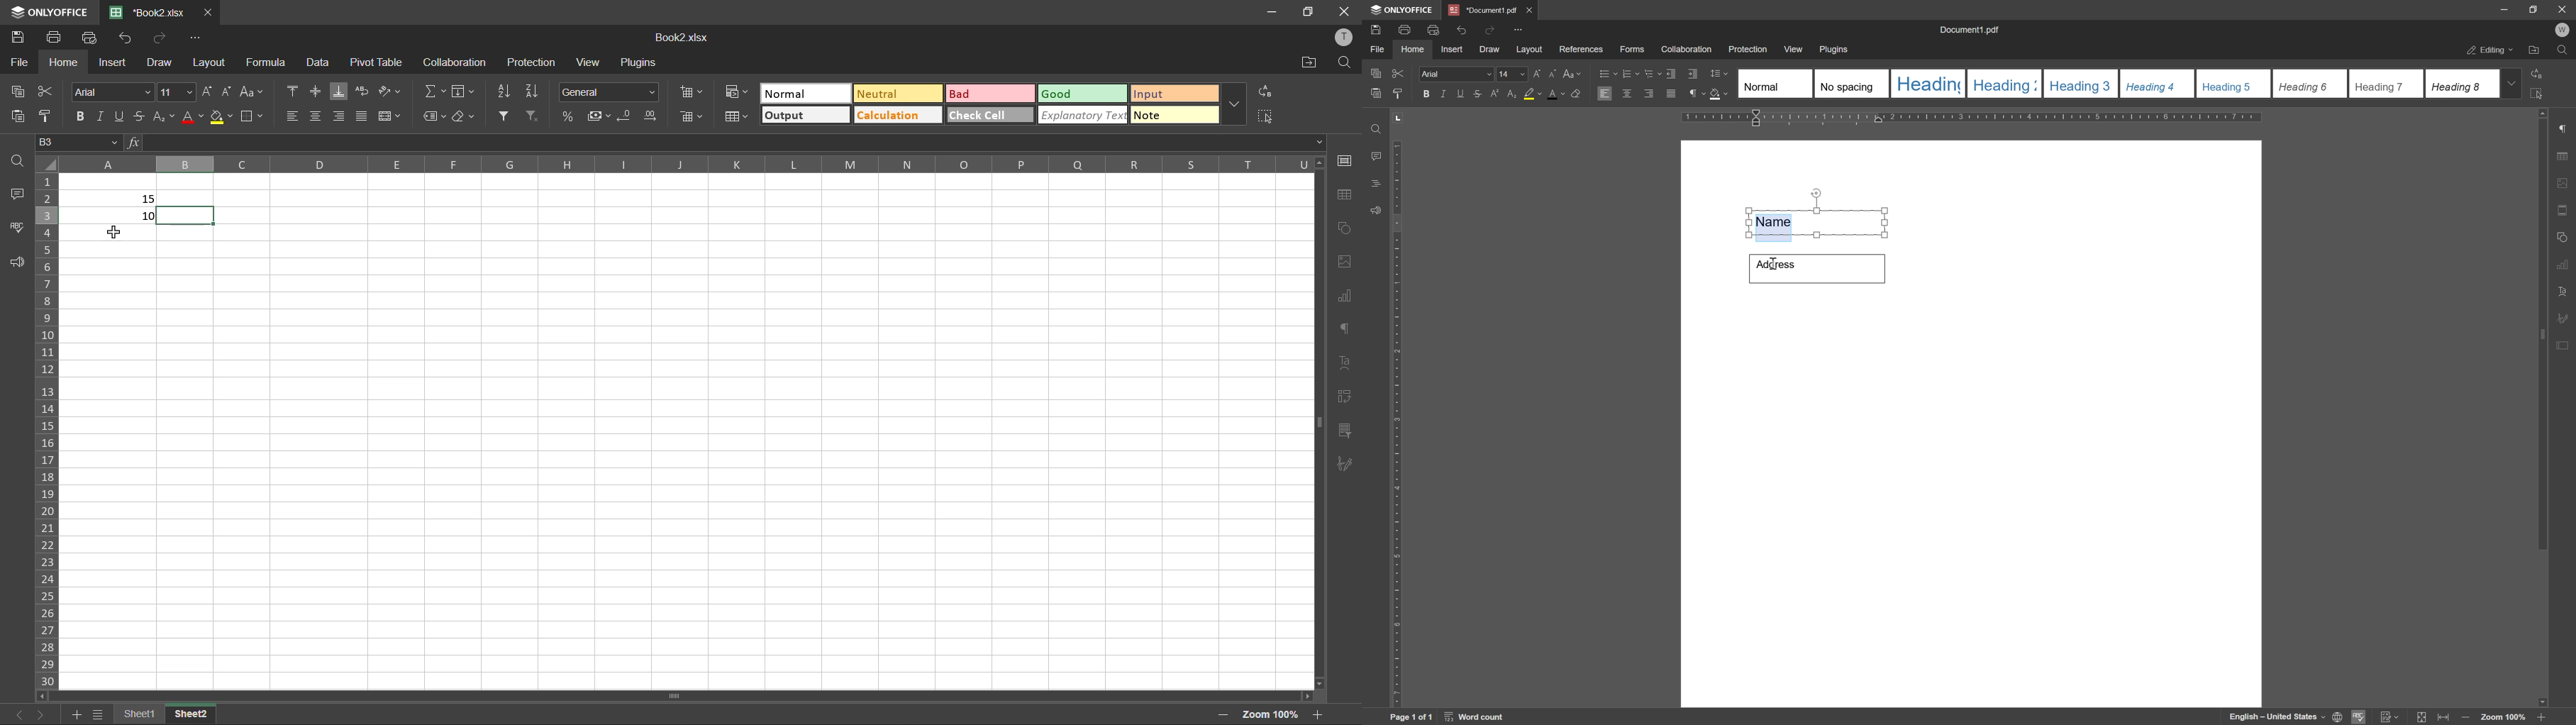  I want to click on neutral, so click(900, 95).